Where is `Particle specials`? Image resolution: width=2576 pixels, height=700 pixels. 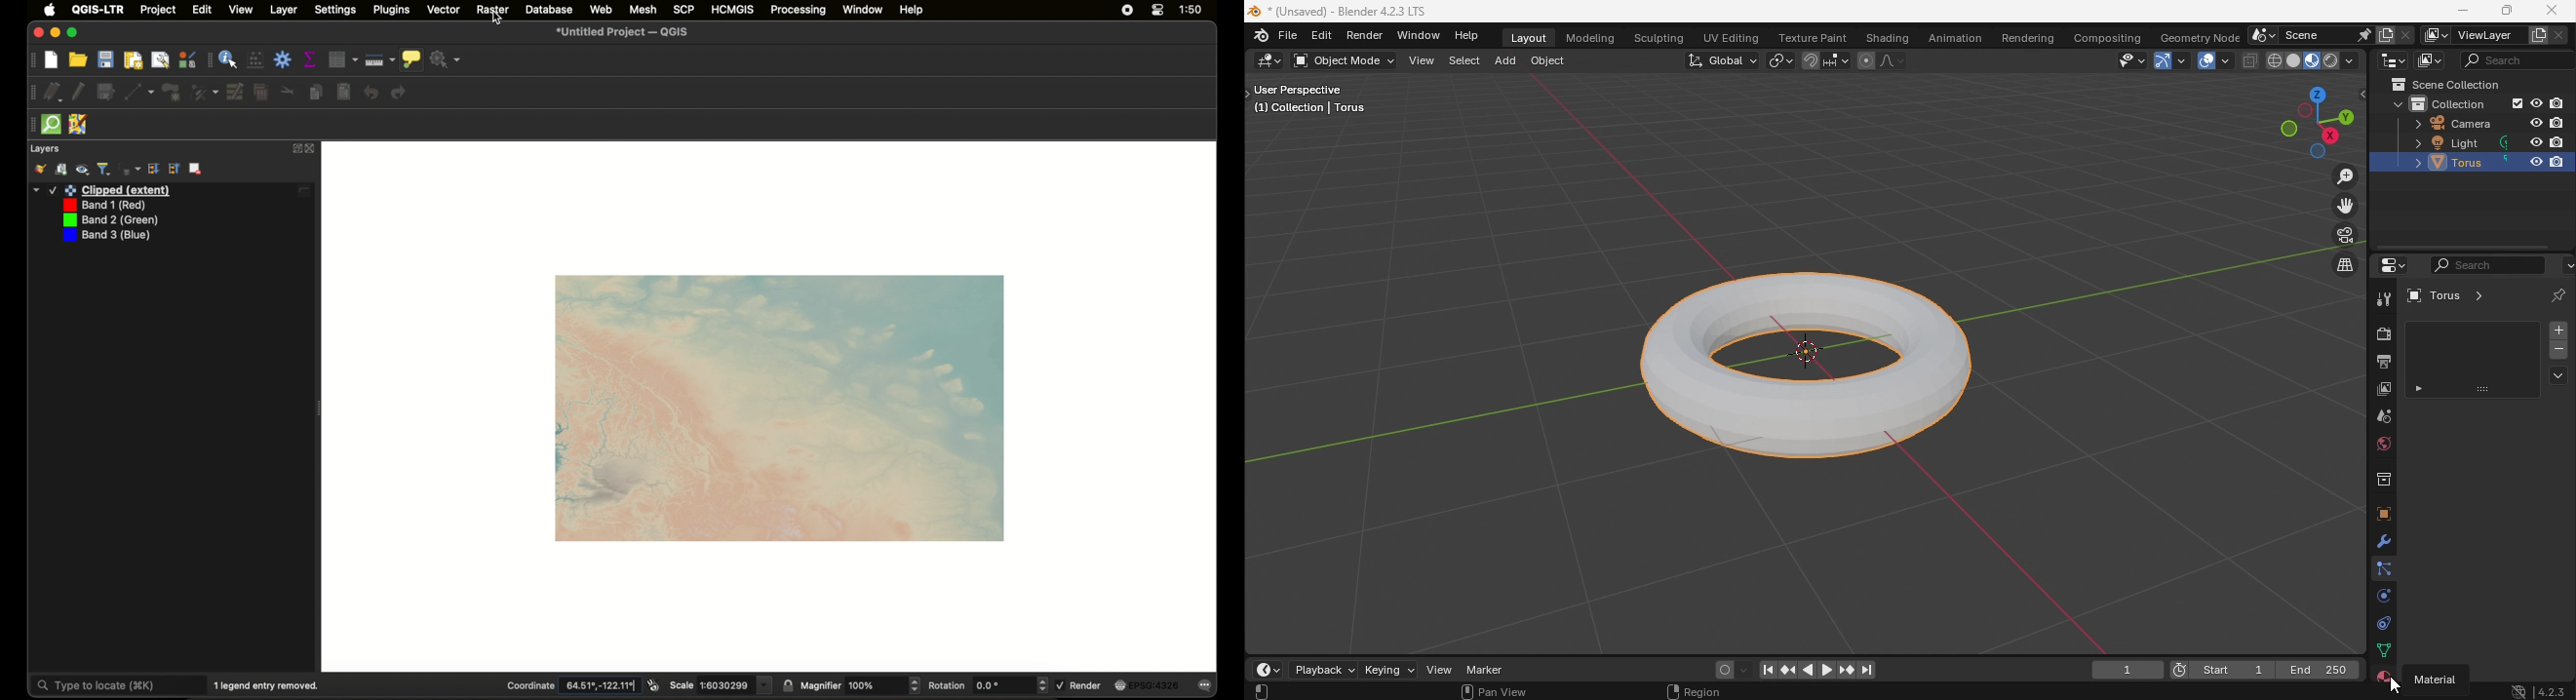
Particle specials is located at coordinates (2559, 377).